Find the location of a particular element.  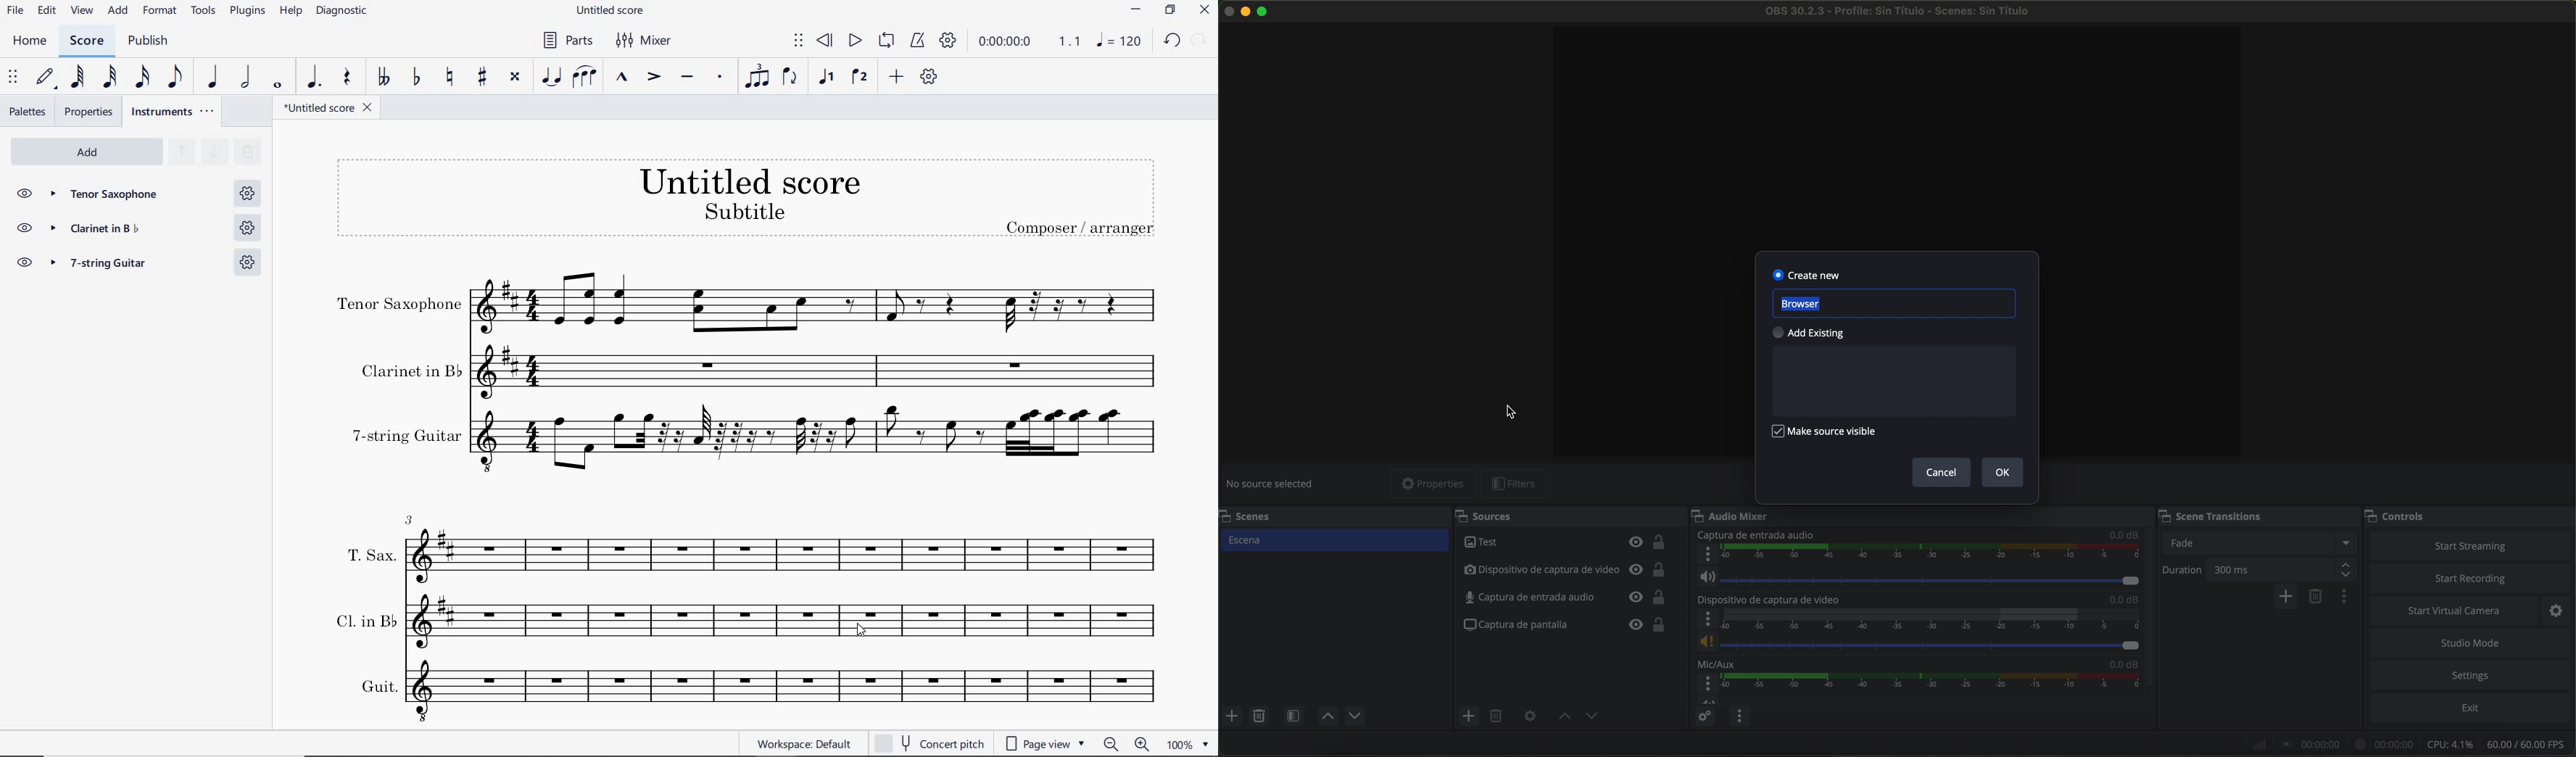

more options is located at coordinates (1706, 619).